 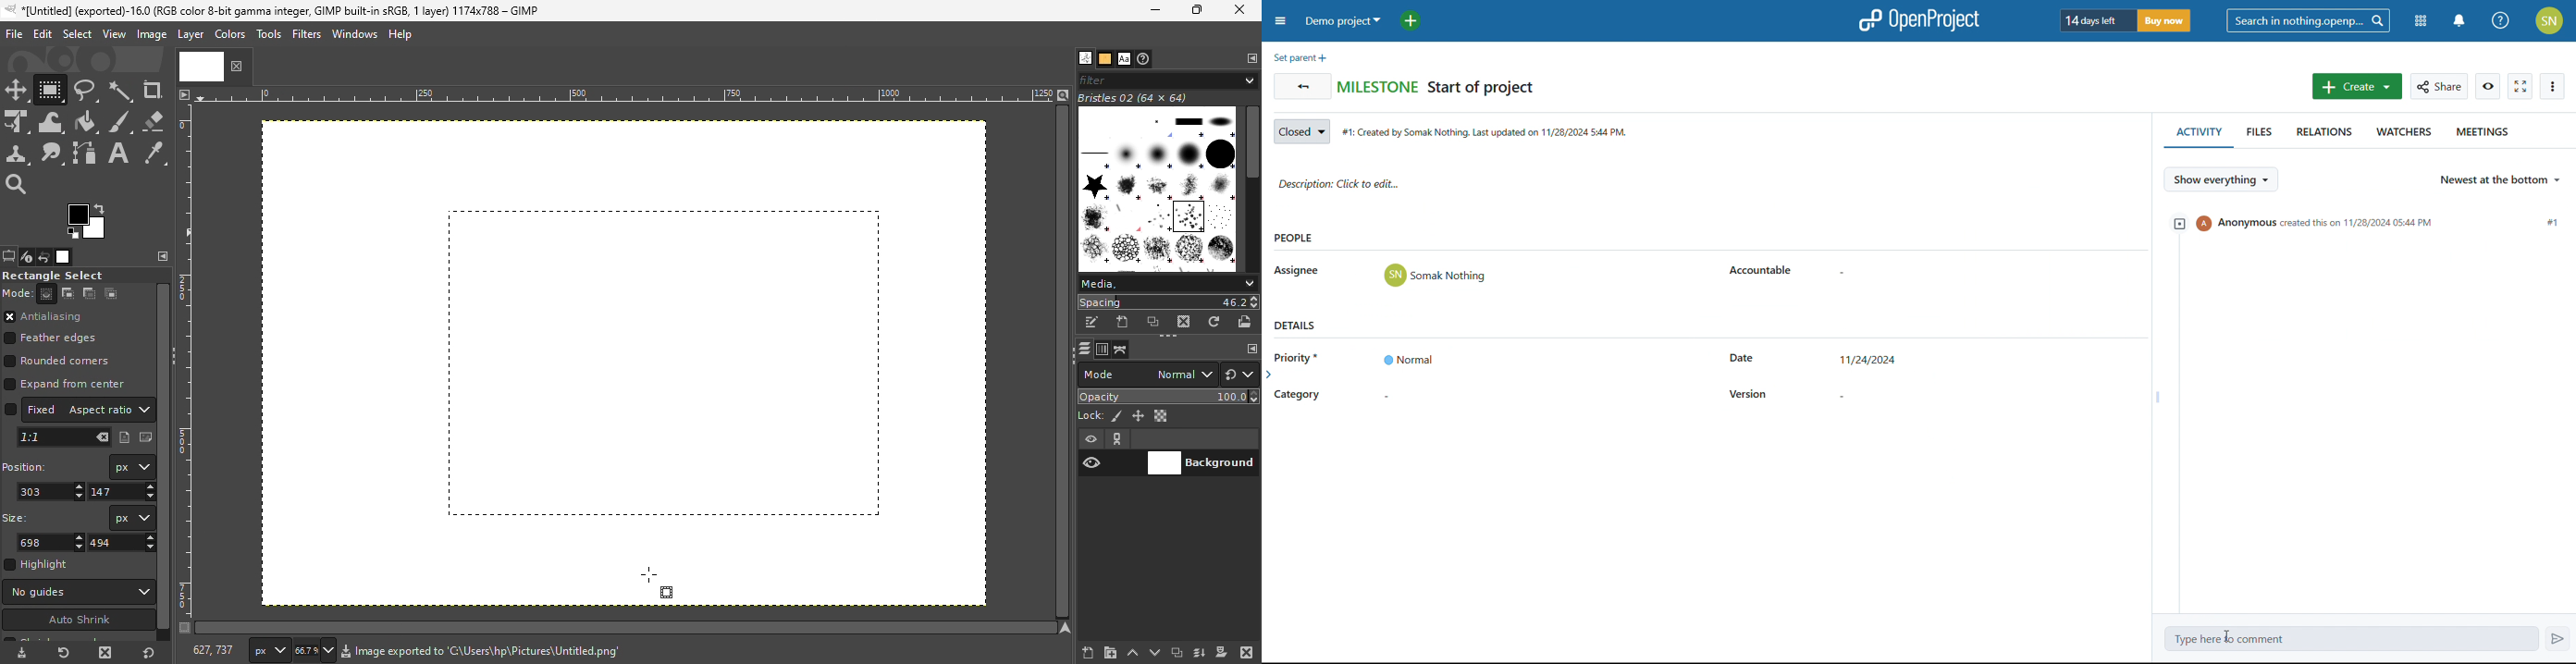 I want to click on Tool options, so click(x=8, y=256).